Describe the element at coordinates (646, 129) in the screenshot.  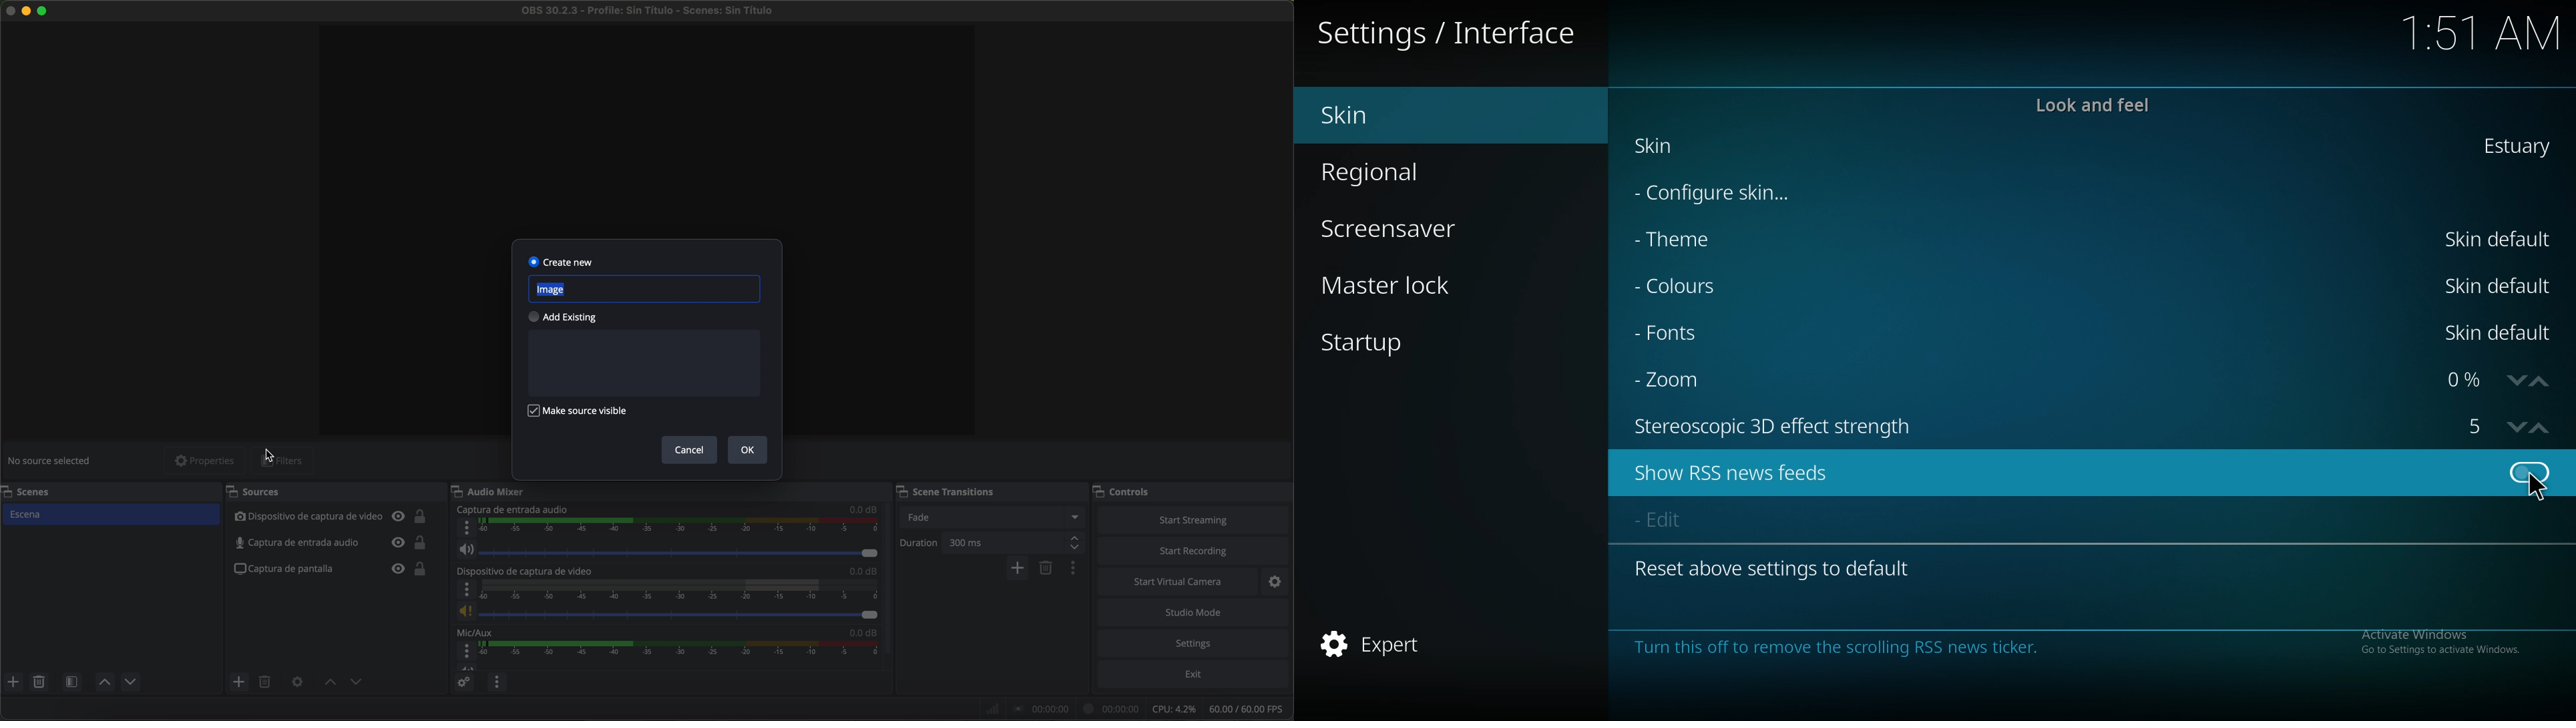
I see `workspace` at that location.